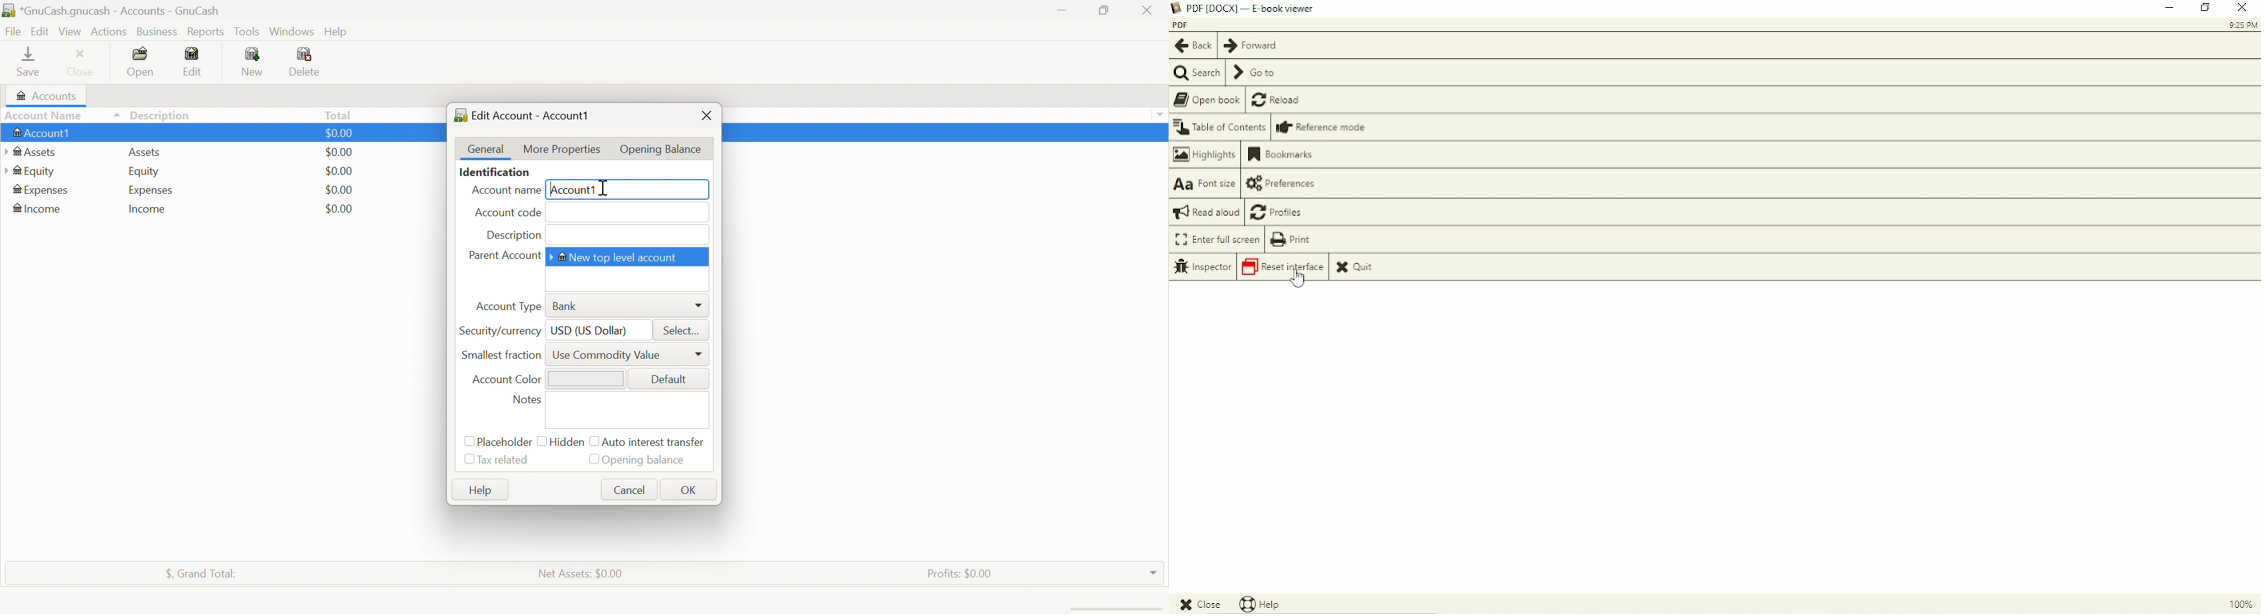 The height and width of the screenshot is (616, 2268). Describe the element at coordinates (495, 174) in the screenshot. I see `Identification` at that location.